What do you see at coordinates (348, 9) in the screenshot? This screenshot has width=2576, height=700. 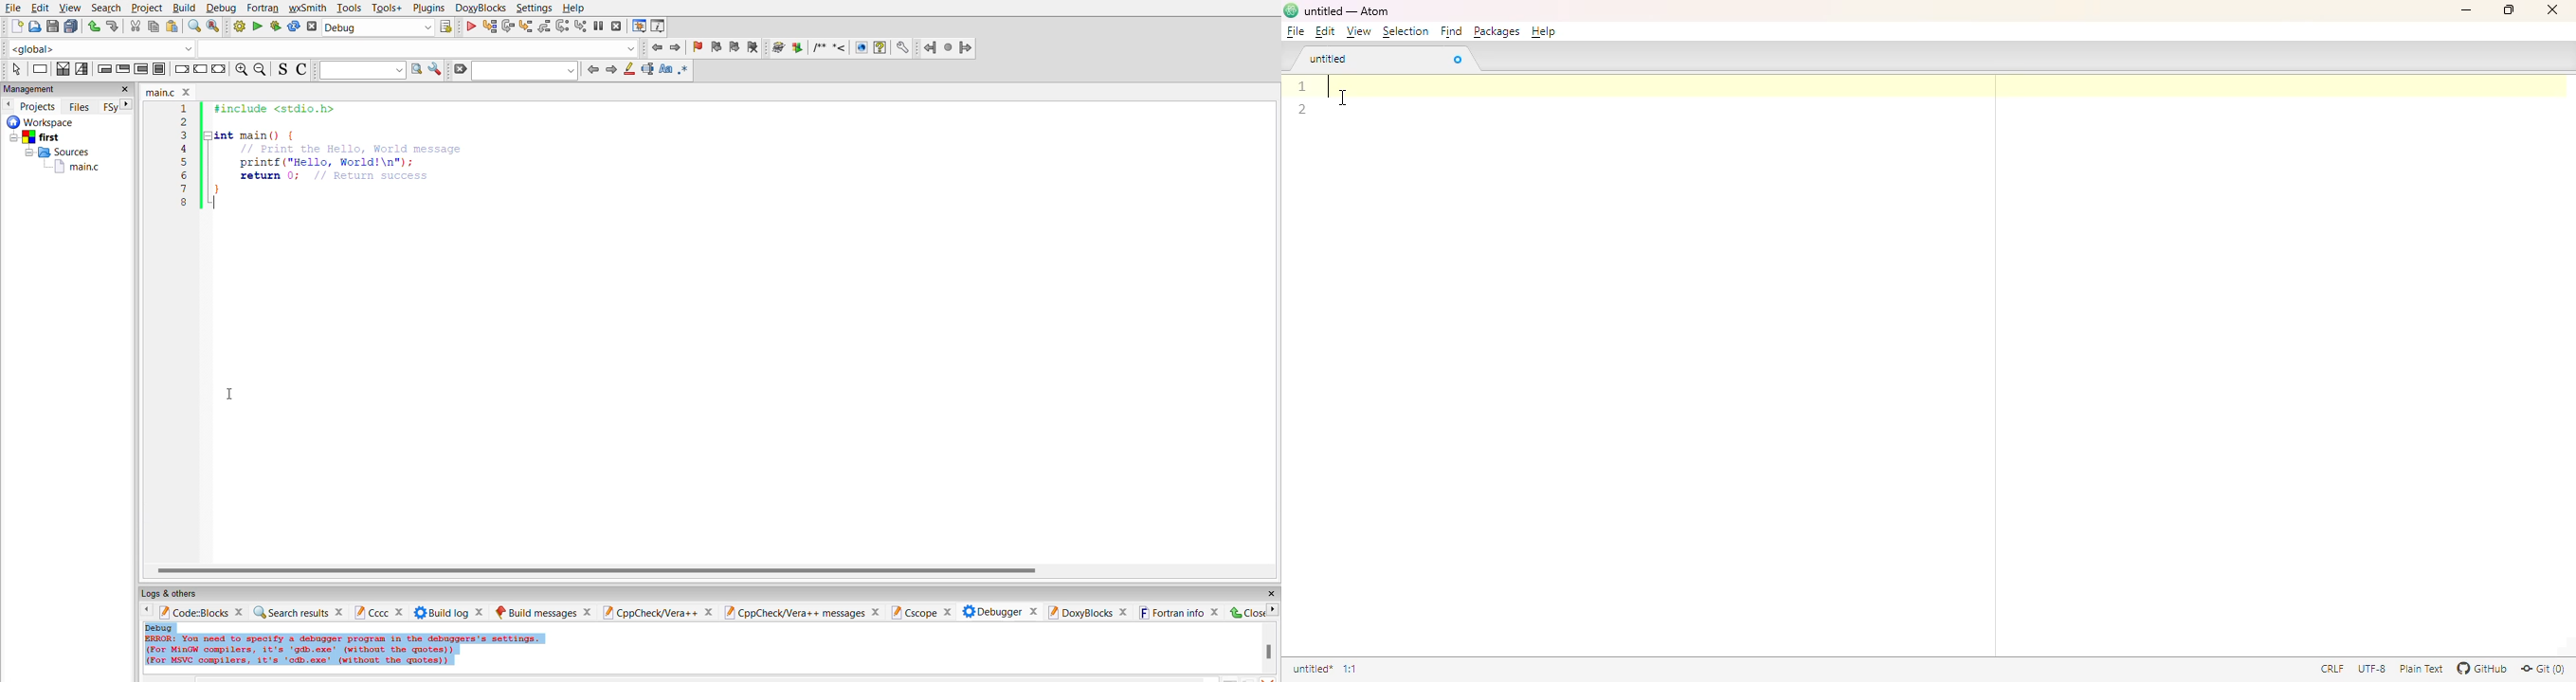 I see `tools` at bounding box center [348, 9].